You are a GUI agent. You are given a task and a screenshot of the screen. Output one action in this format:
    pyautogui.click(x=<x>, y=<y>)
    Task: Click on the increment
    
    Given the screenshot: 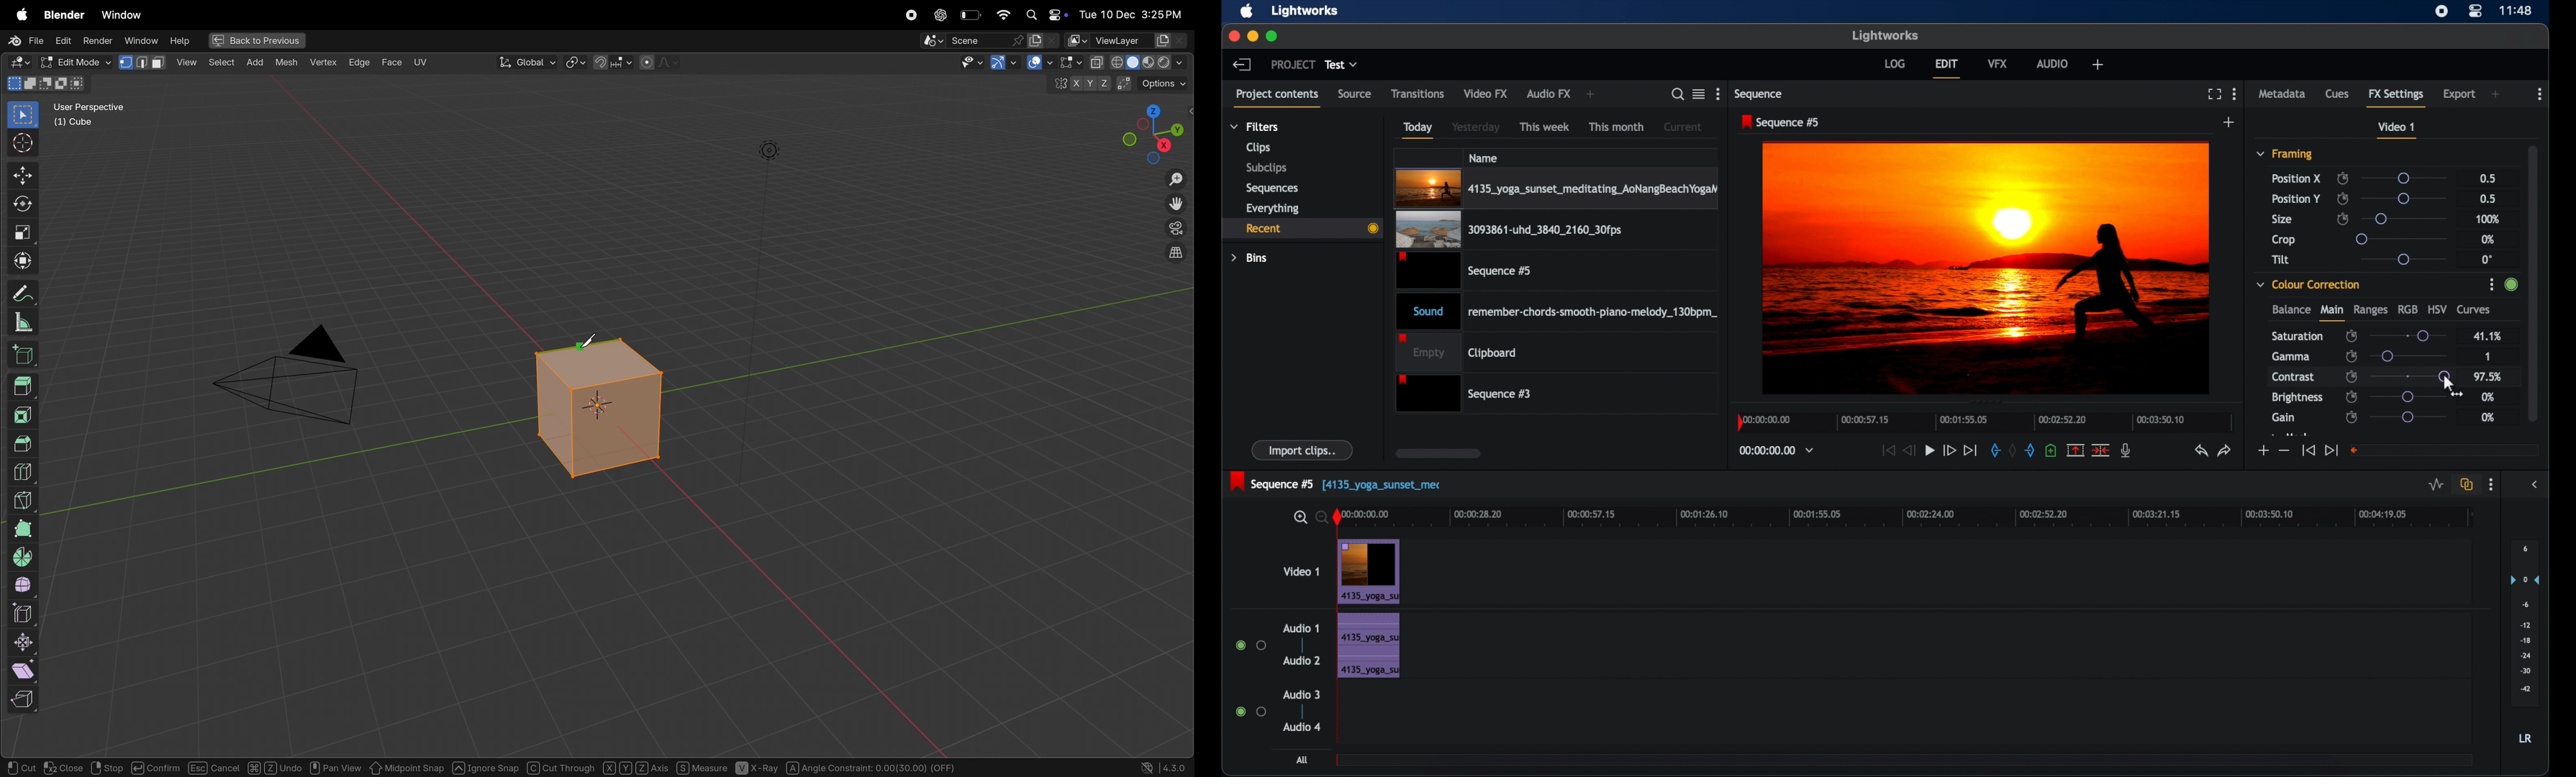 What is the action you would take?
    pyautogui.click(x=2262, y=450)
    